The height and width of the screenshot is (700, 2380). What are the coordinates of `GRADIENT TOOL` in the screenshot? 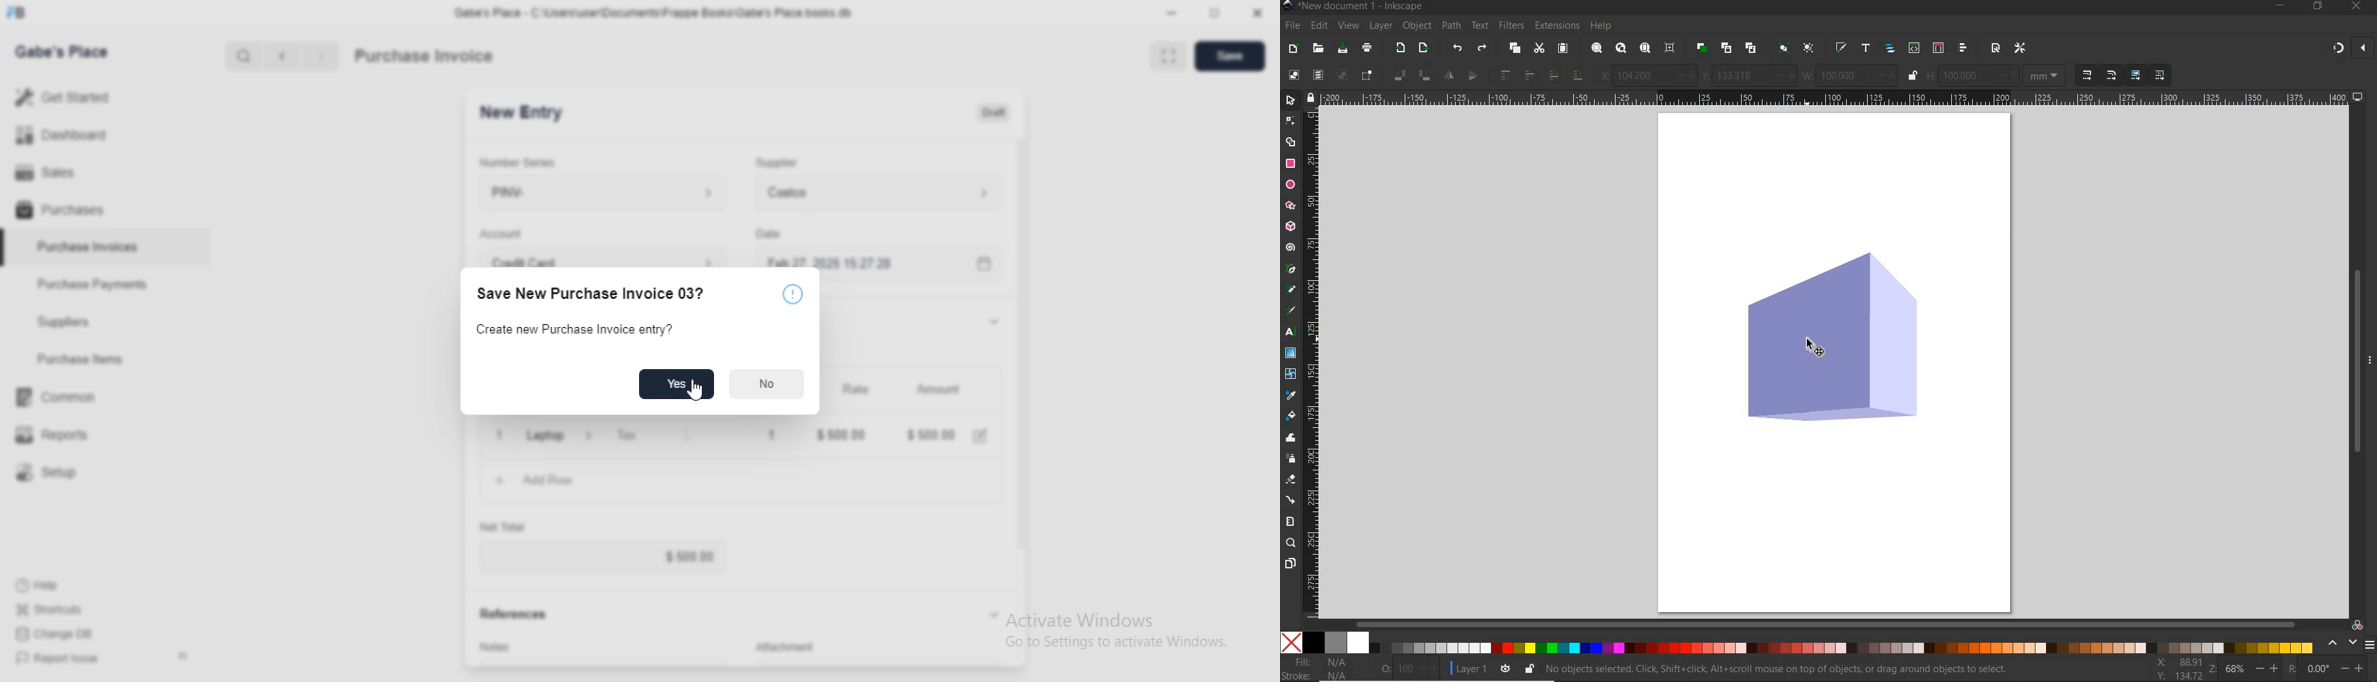 It's located at (1291, 354).